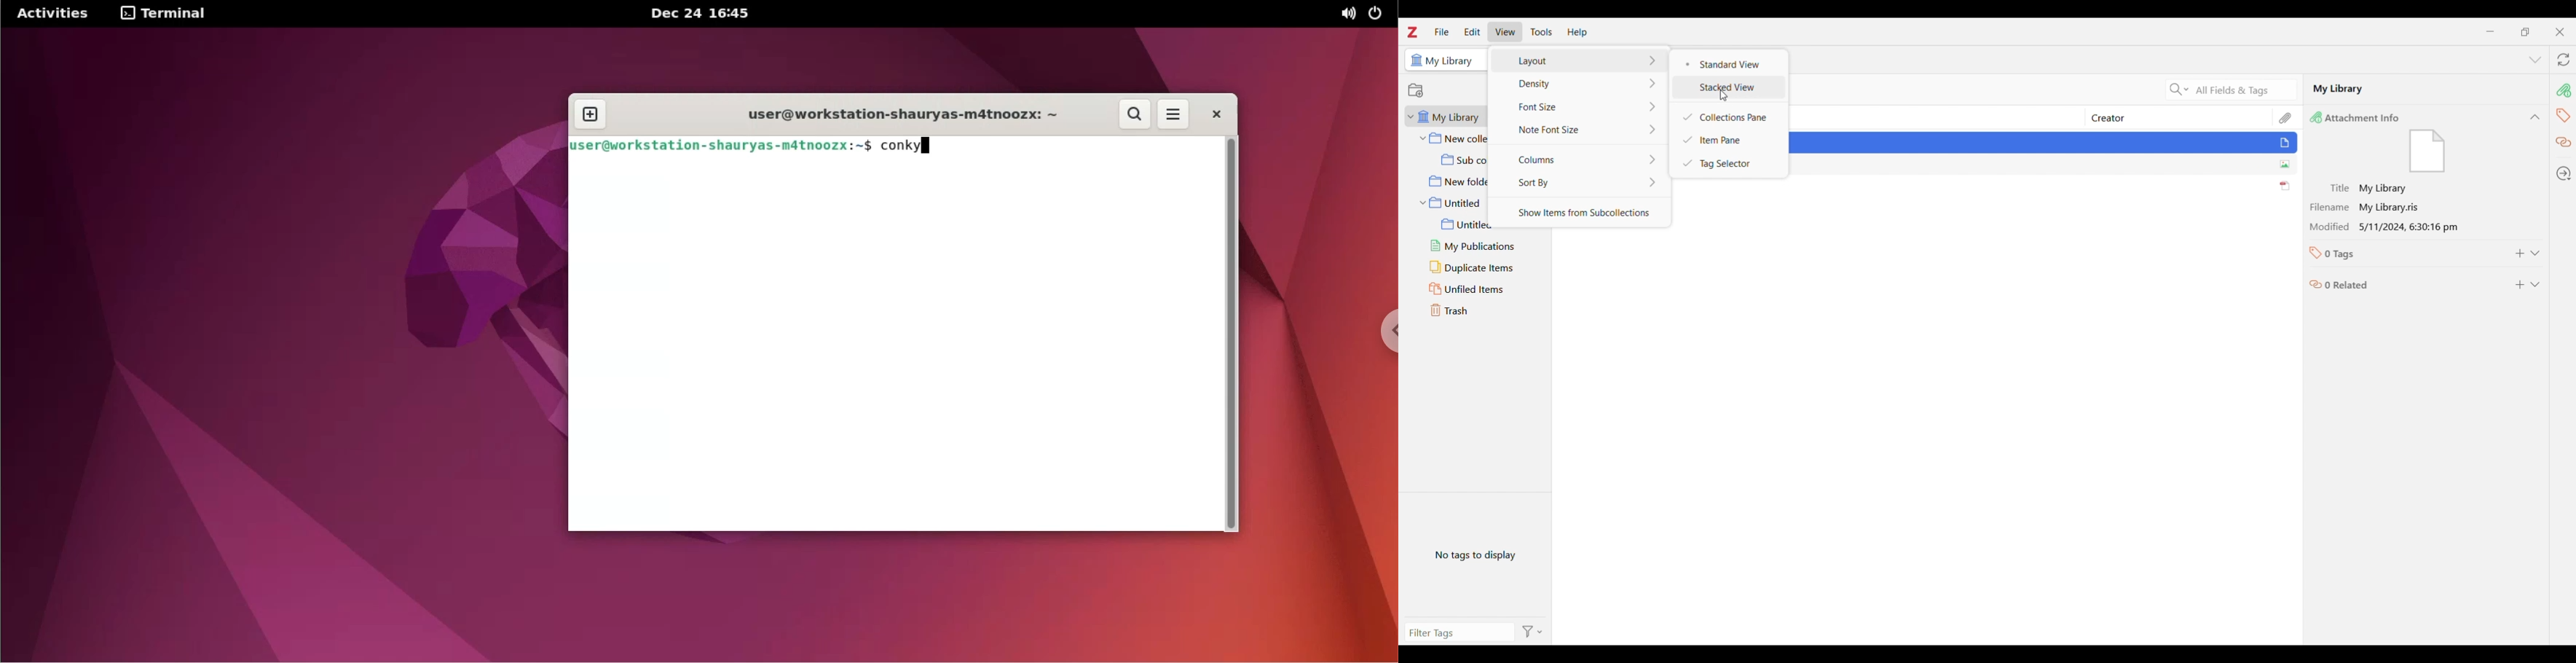 The image size is (2576, 672). What do you see at coordinates (1416, 90) in the screenshot?
I see `Add new collection` at bounding box center [1416, 90].